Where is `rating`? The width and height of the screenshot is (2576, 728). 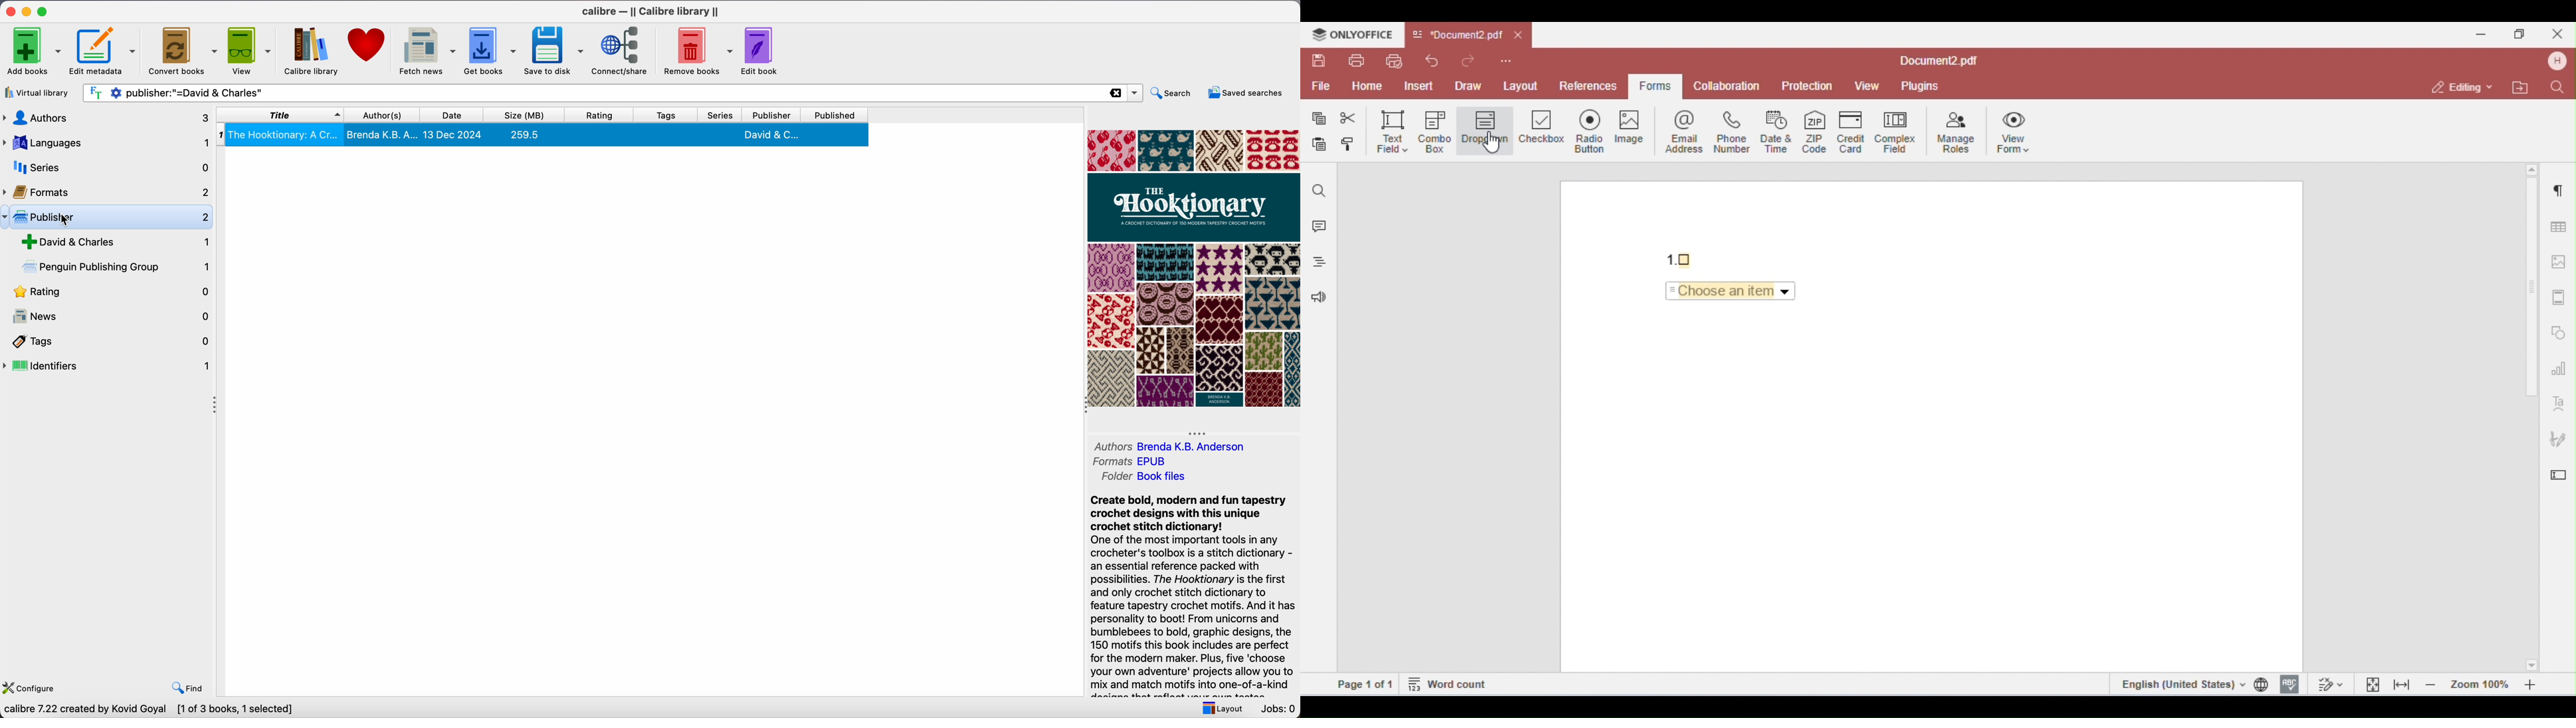 rating is located at coordinates (107, 293).